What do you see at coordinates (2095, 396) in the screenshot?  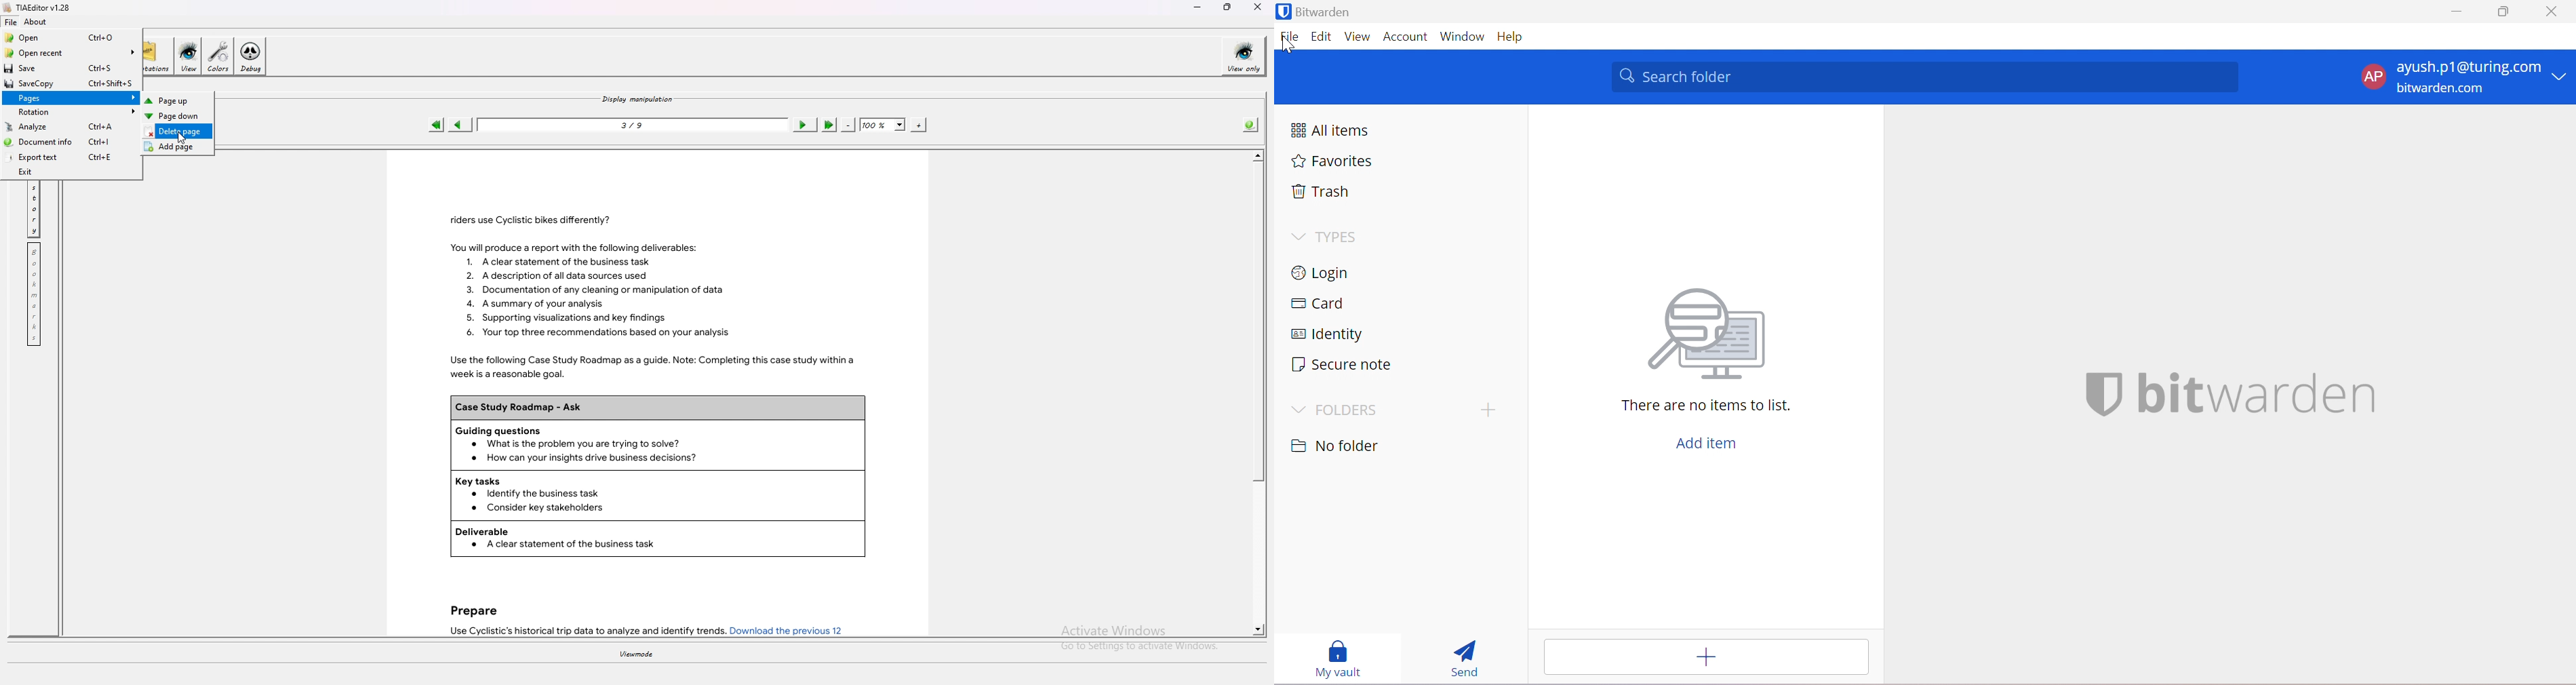 I see `bitwarden logo` at bounding box center [2095, 396].